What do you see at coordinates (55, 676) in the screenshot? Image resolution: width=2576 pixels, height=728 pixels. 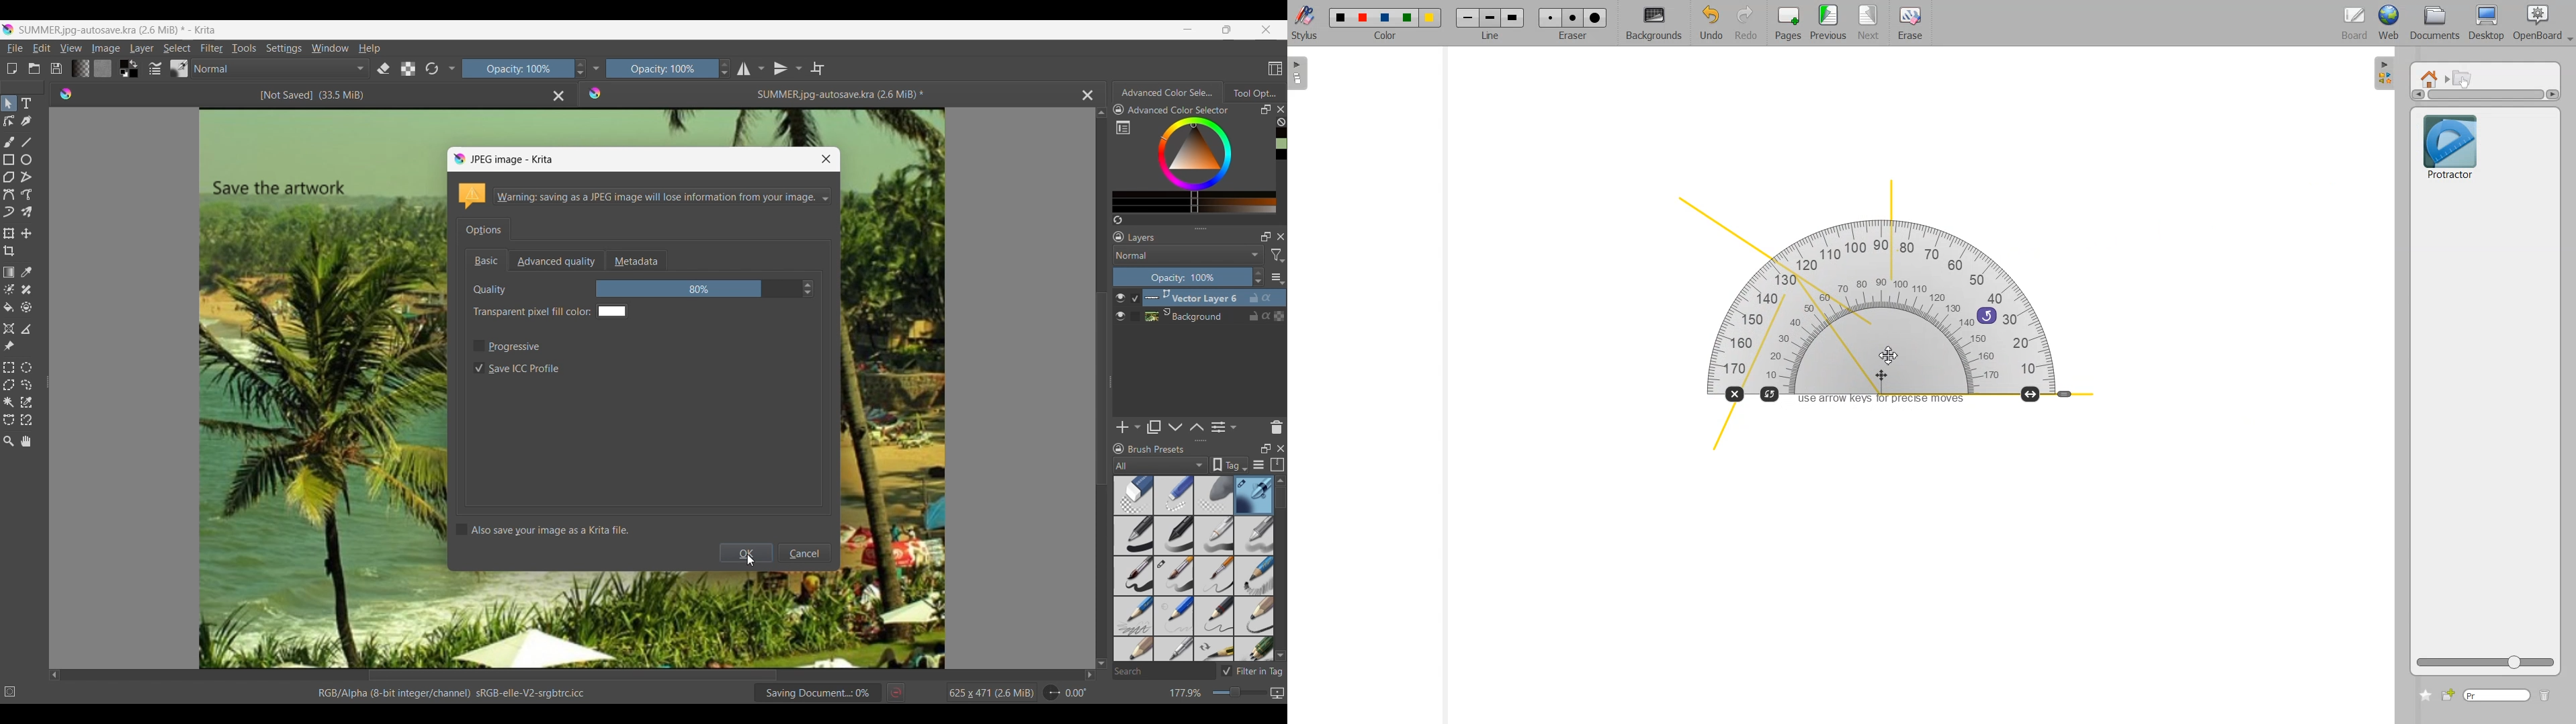 I see `Quick slide to left` at bounding box center [55, 676].